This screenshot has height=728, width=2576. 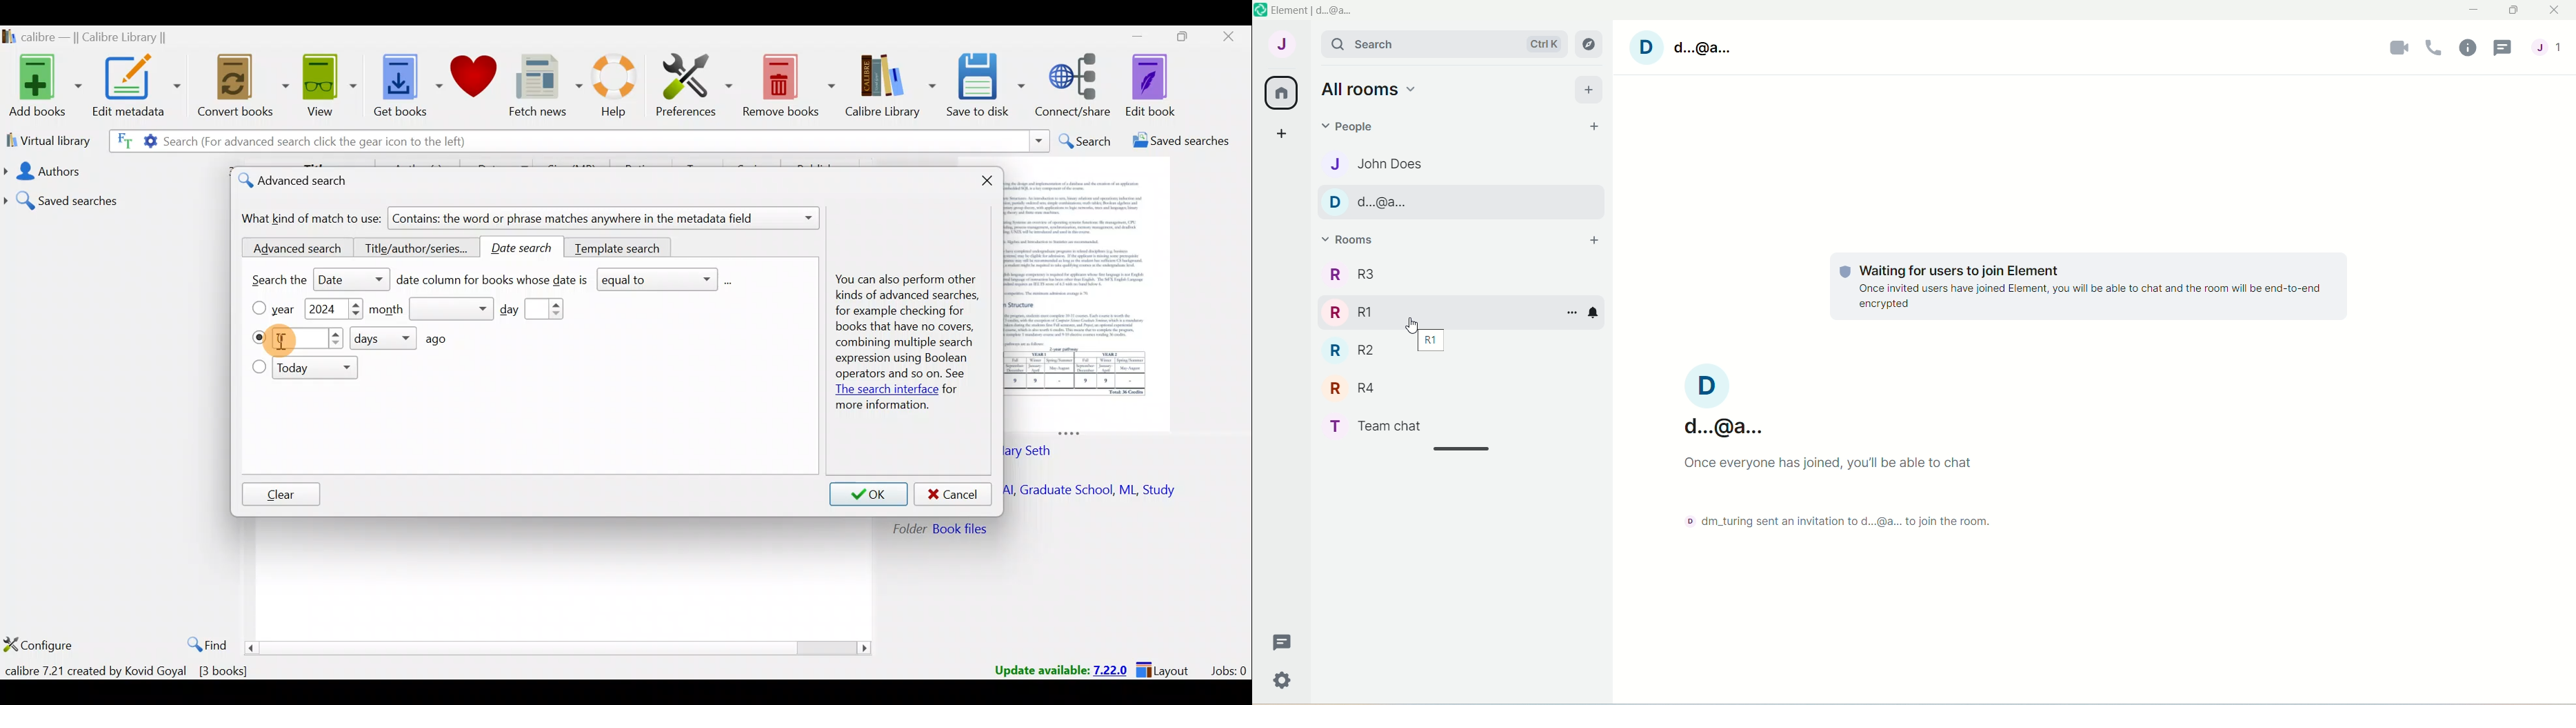 What do you see at coordinates (102, 37) in the screenshot?
I see `calibre — || Calibre Library ||` at bounding box center [102, 37].